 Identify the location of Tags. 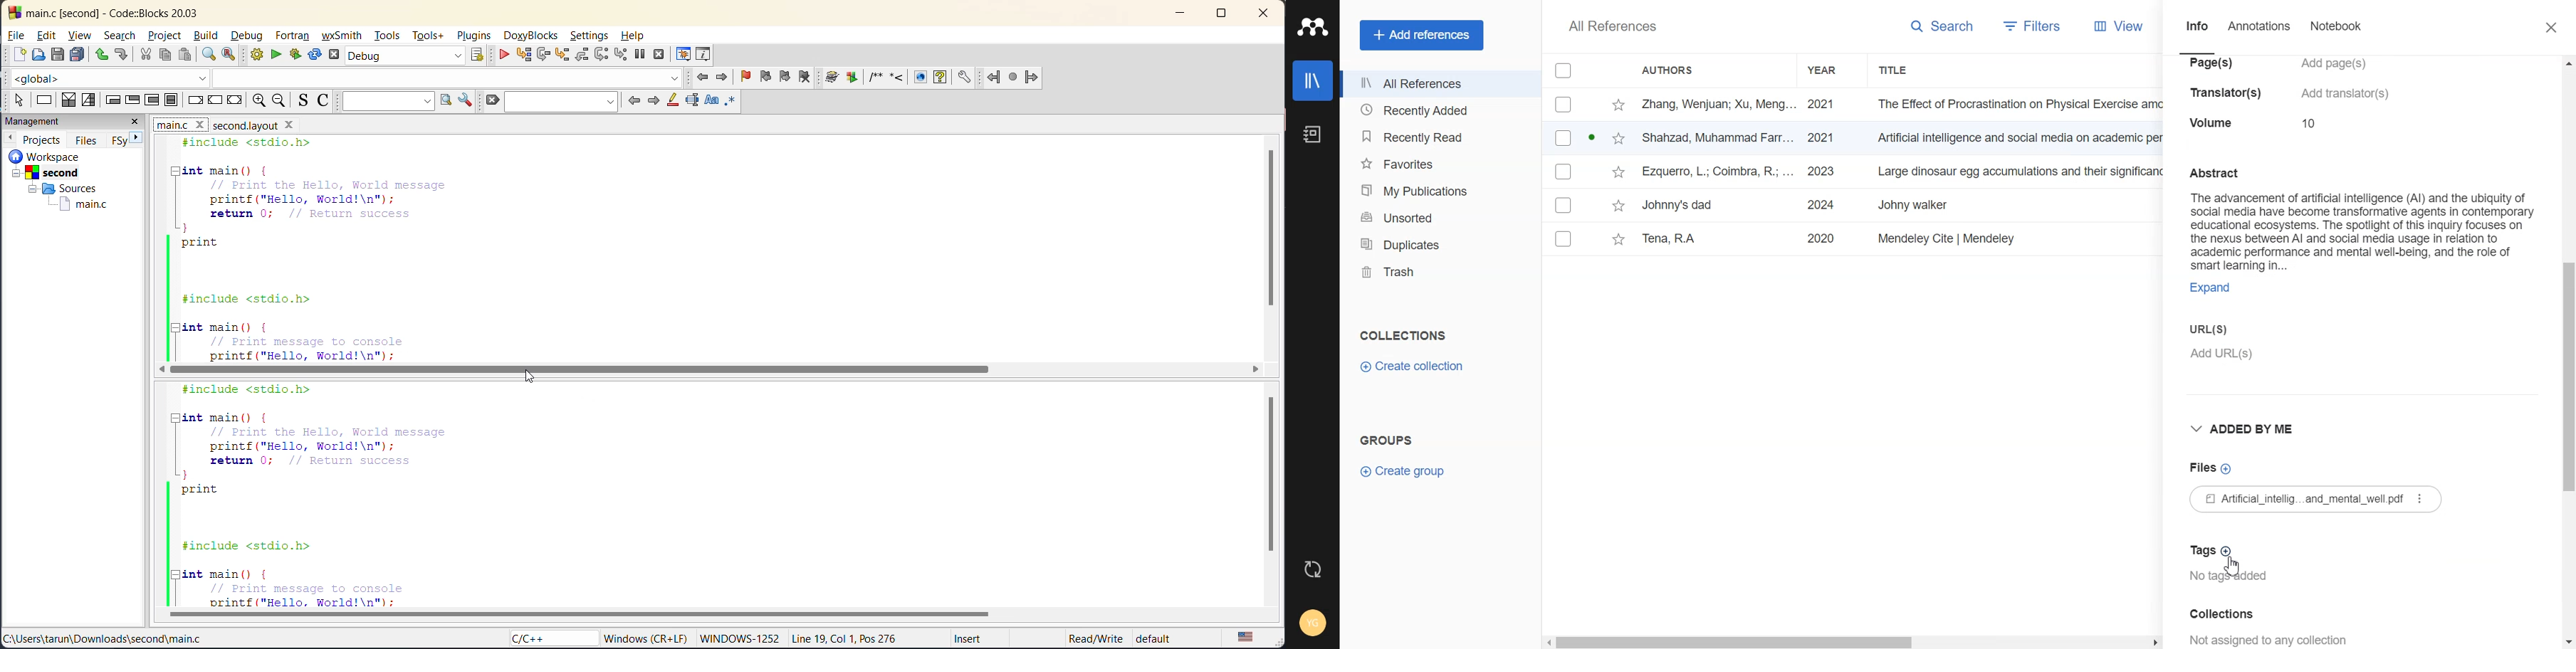
(2213, 549).